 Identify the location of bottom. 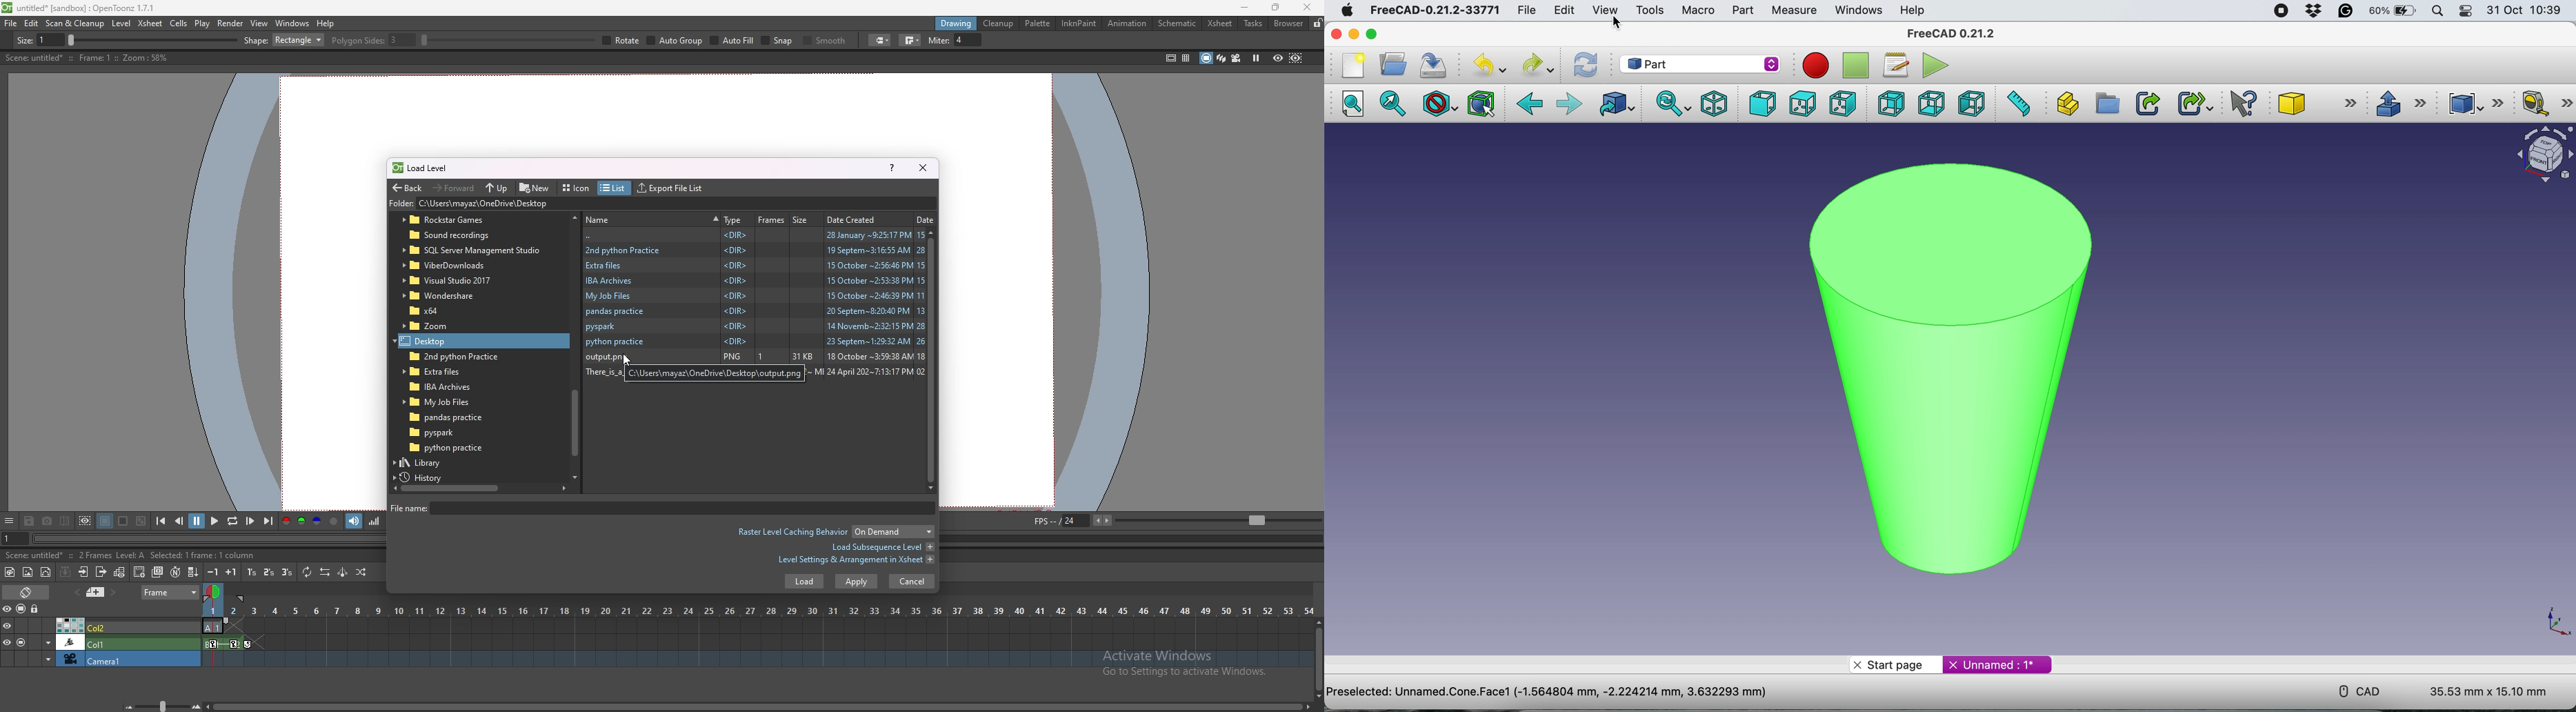
(1929, 103).